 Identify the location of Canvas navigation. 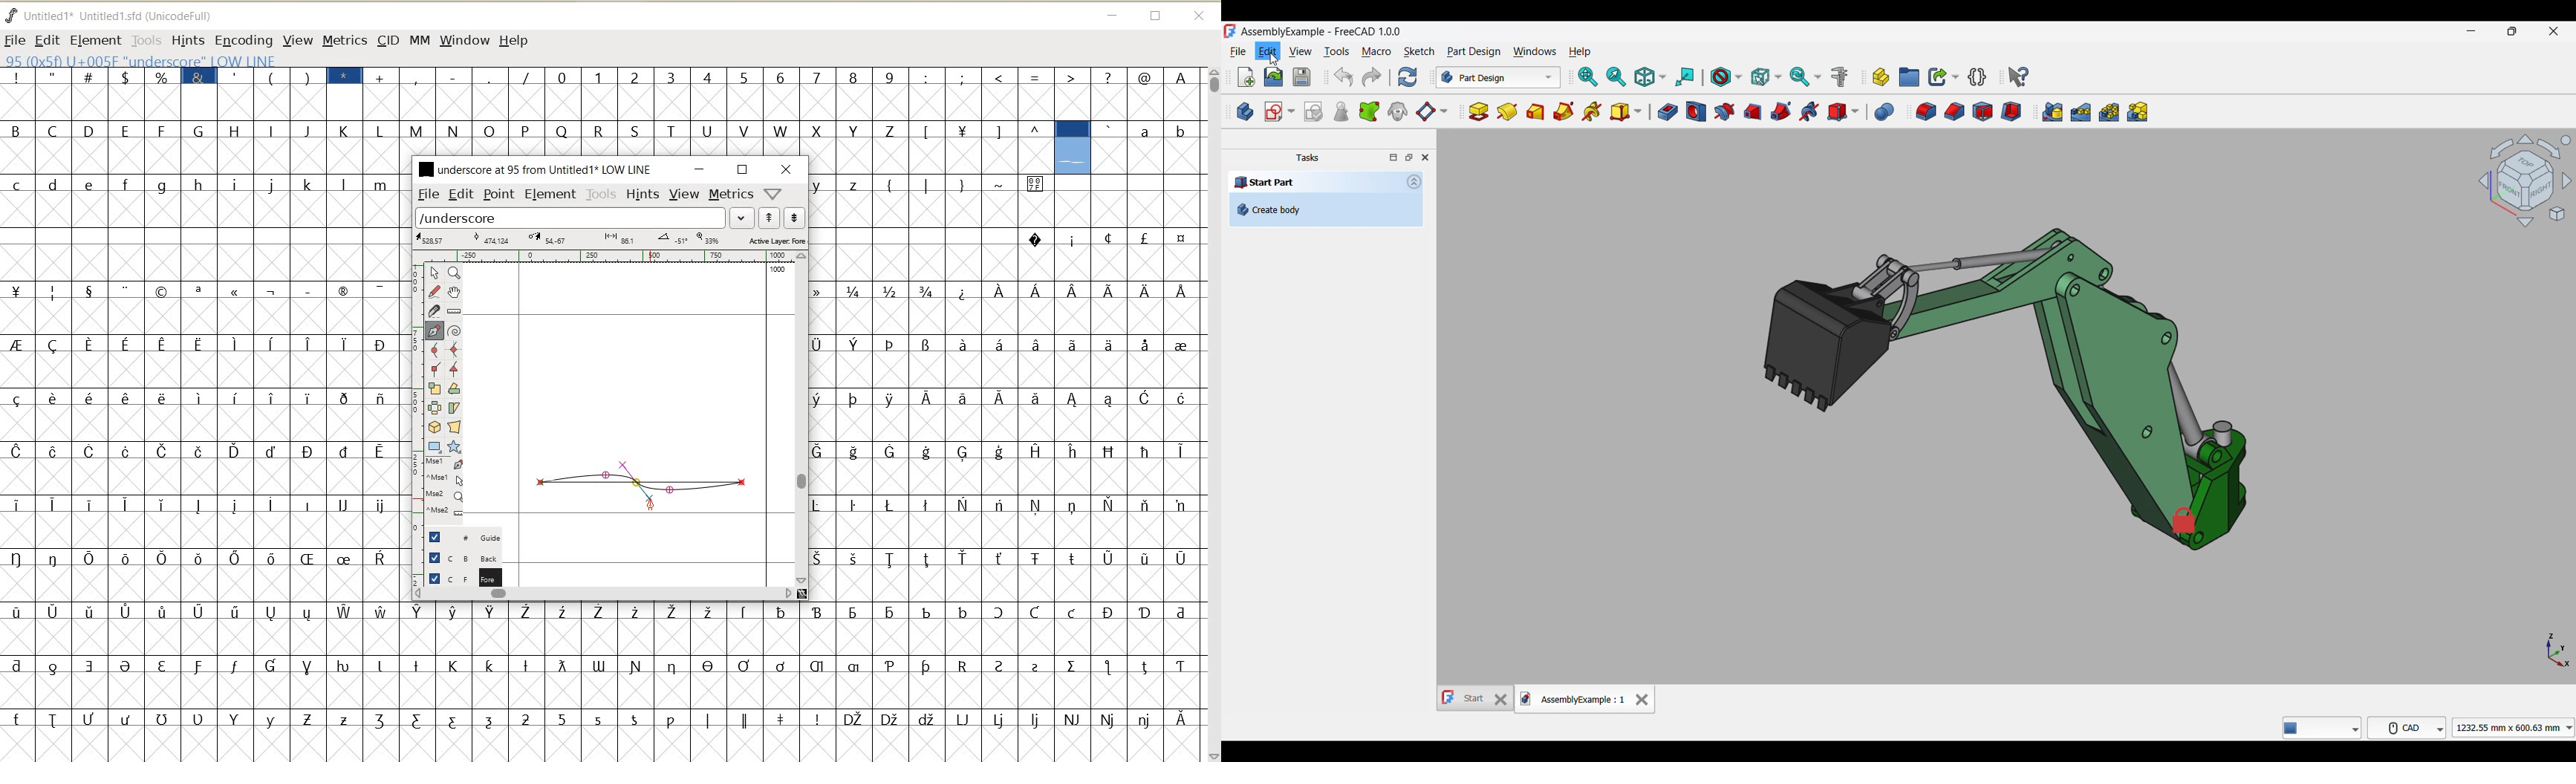
(2524, 180).